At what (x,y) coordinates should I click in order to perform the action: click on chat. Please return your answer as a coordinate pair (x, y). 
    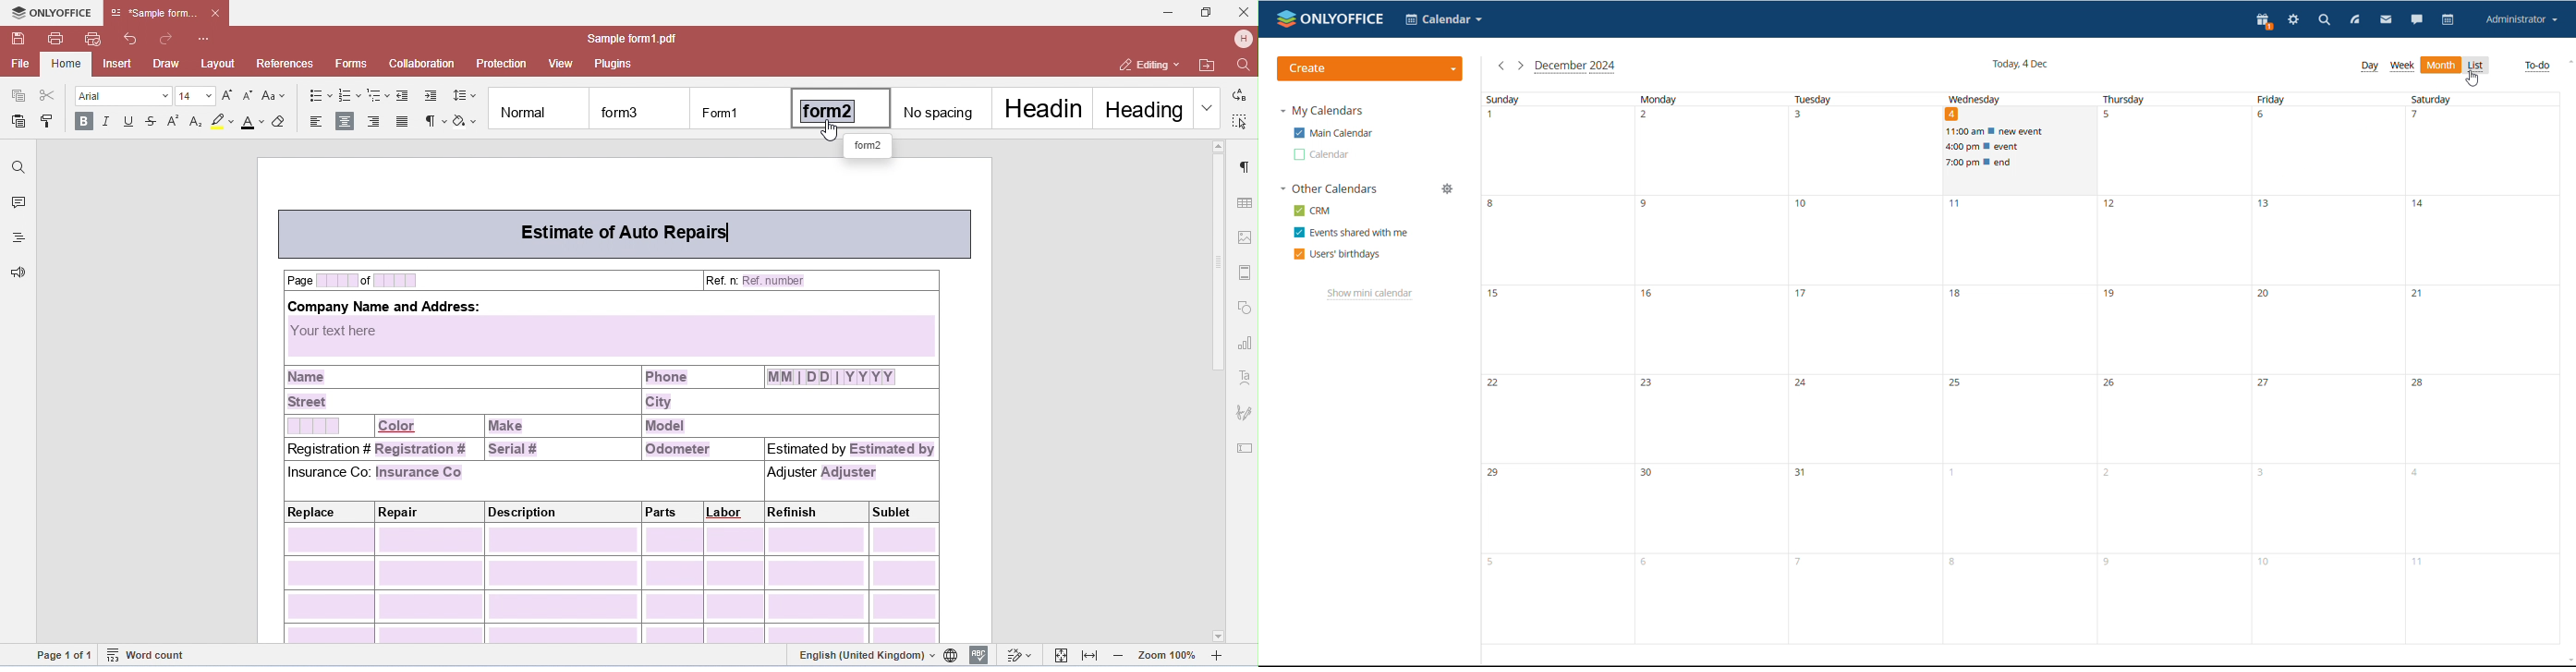
    Looking at the image, I should click on (2416, 21).